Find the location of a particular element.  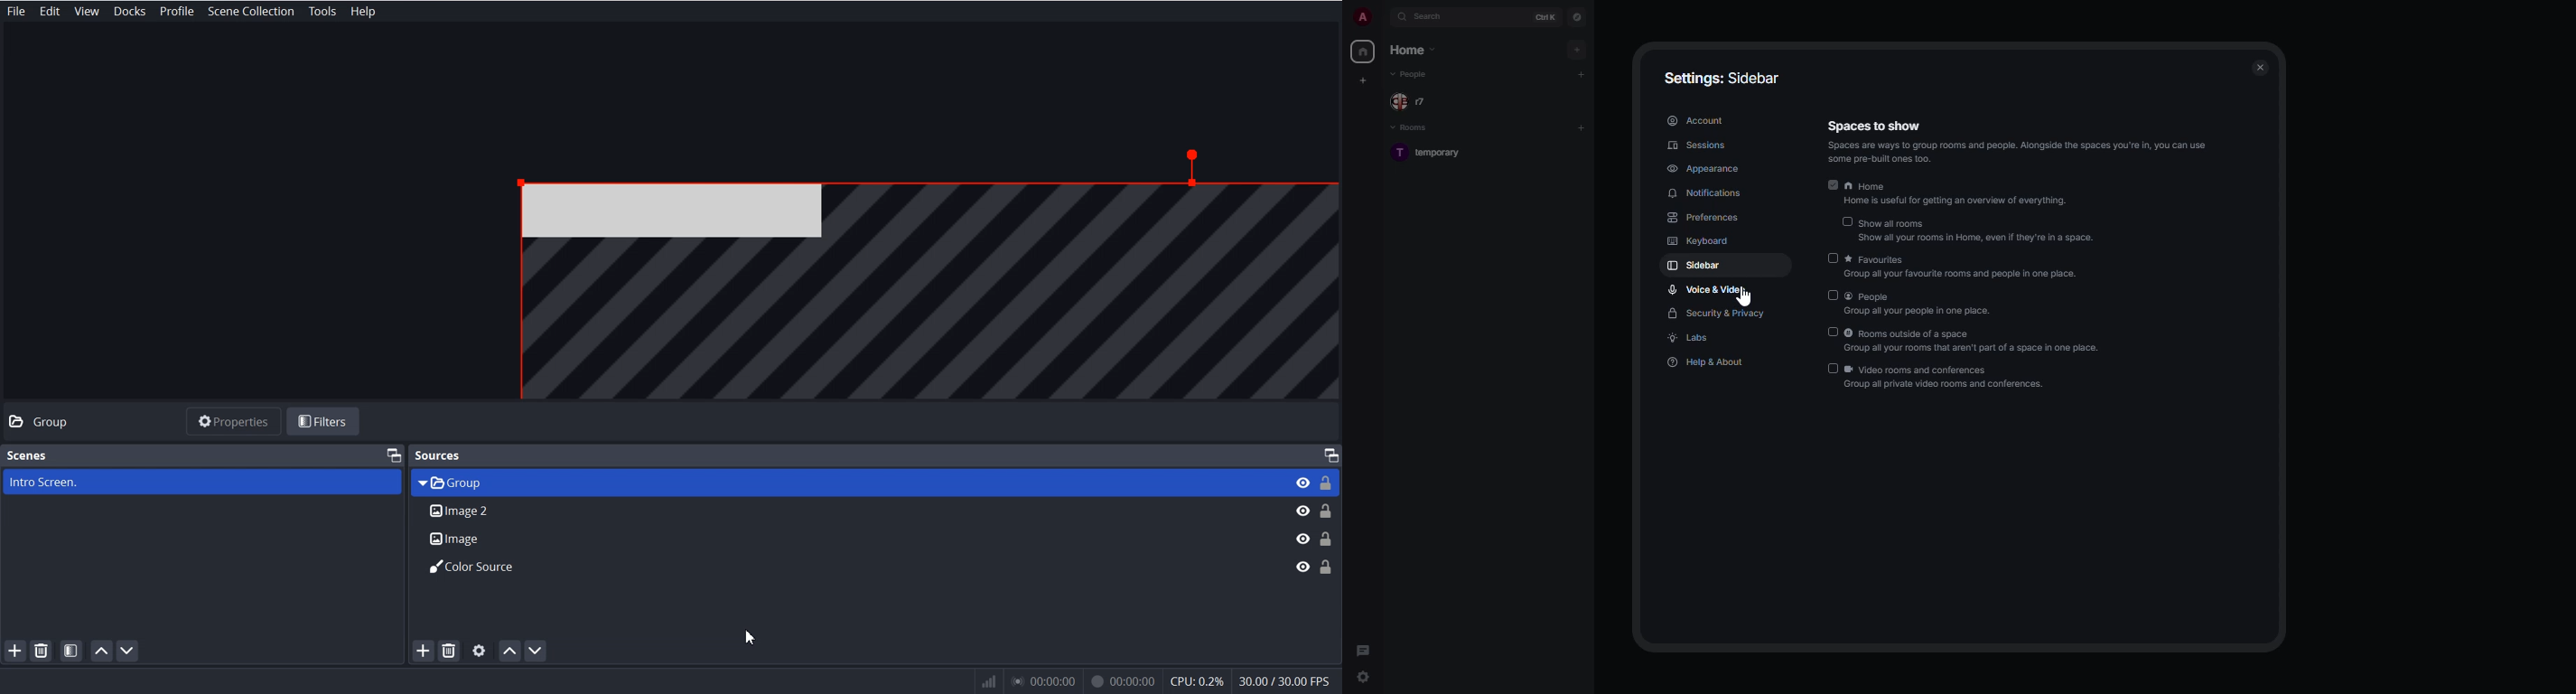

network is located at coordinates (987, 681).